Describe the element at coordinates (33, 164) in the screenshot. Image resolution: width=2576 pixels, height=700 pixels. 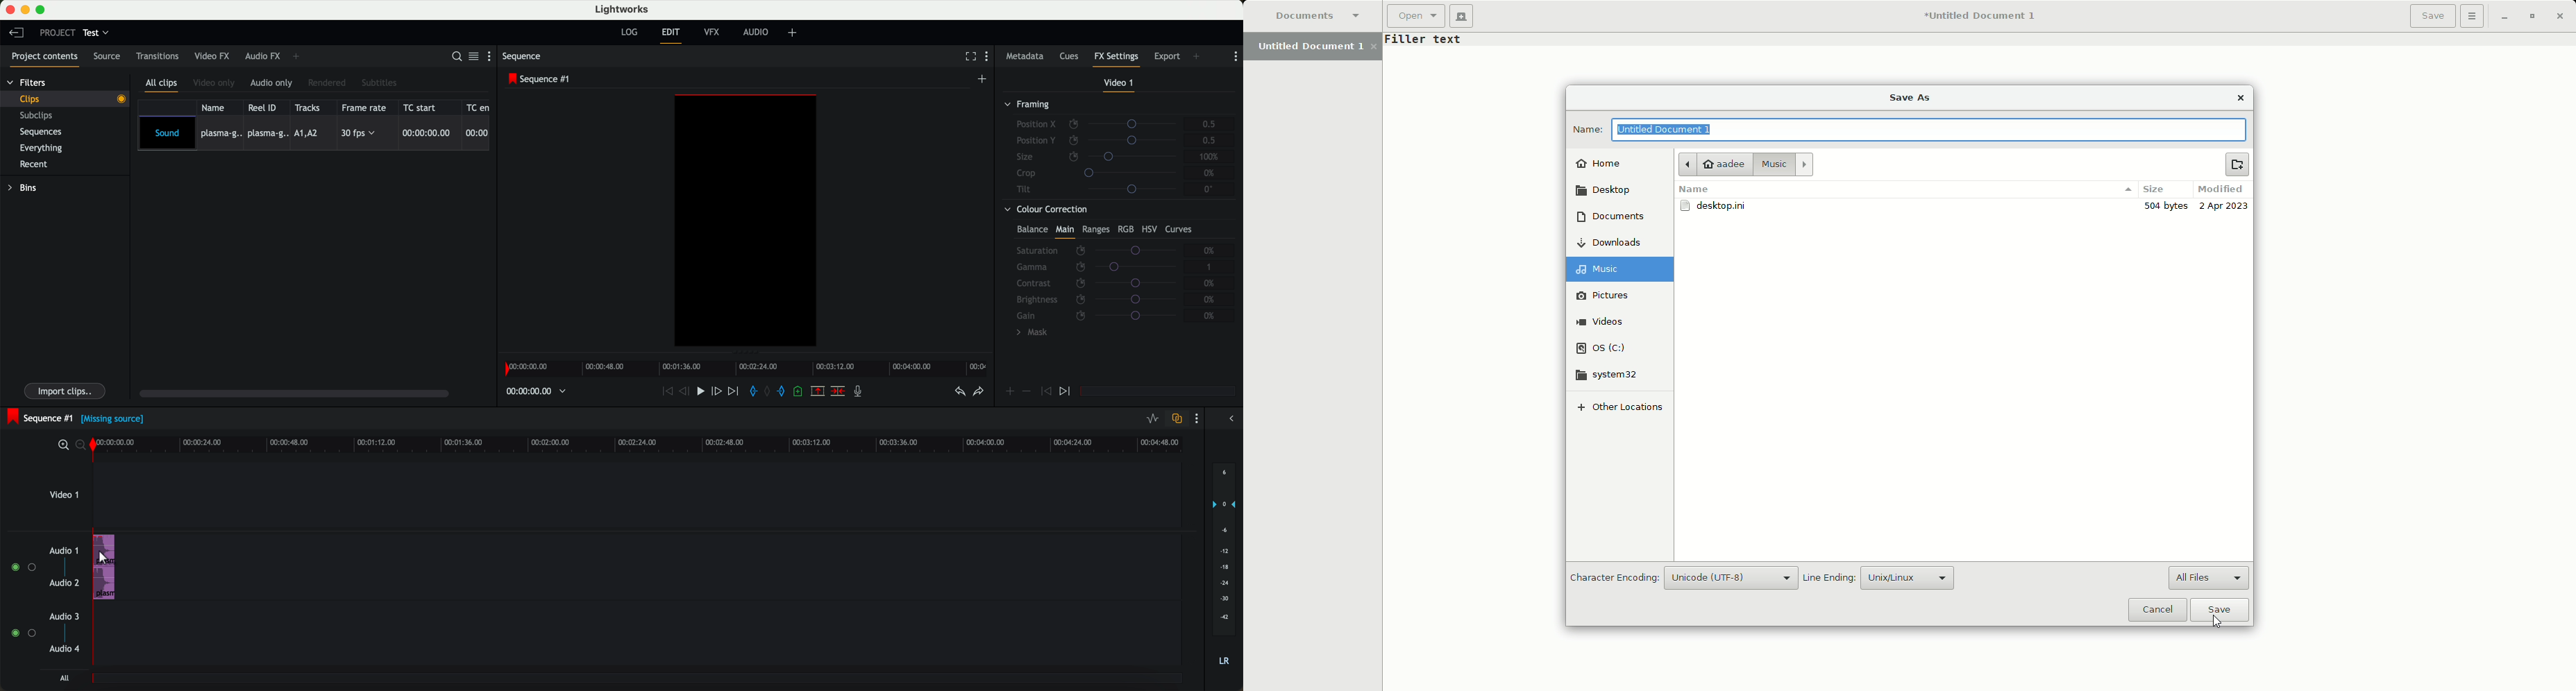
I see `recent` at that location.